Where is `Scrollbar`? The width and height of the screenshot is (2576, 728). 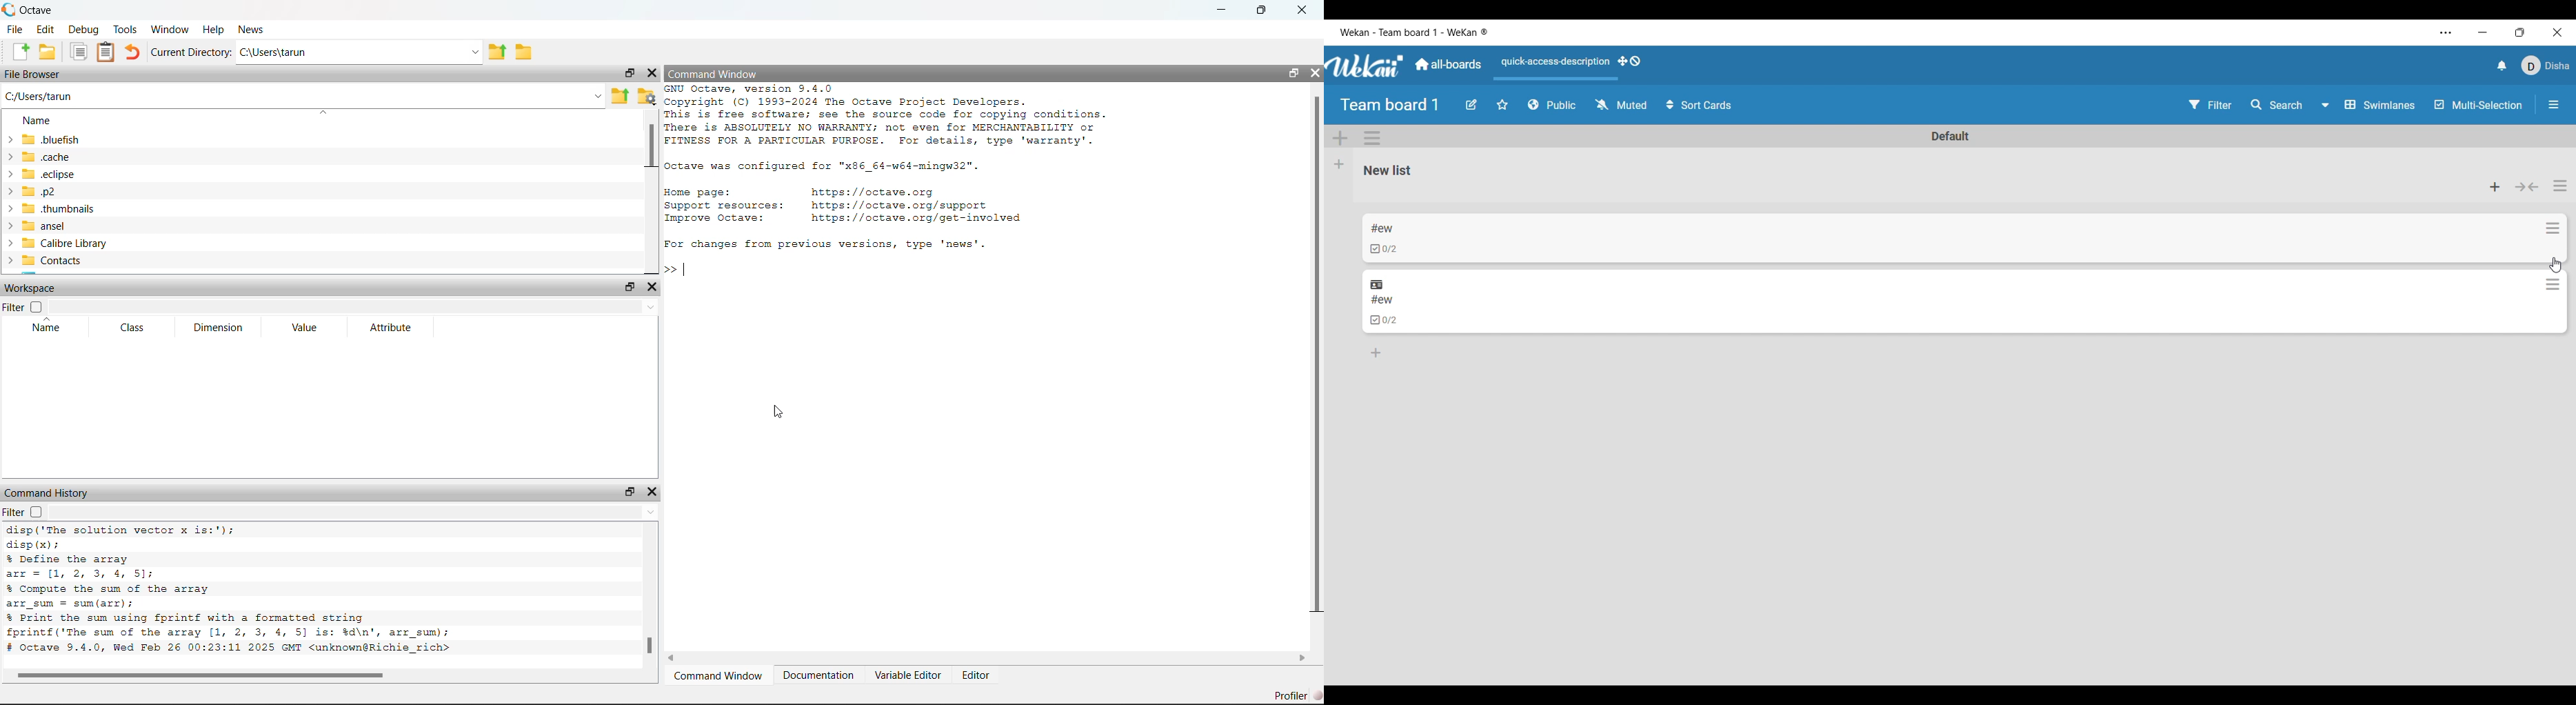 Scrollbar is located at coordinates (648, 646).